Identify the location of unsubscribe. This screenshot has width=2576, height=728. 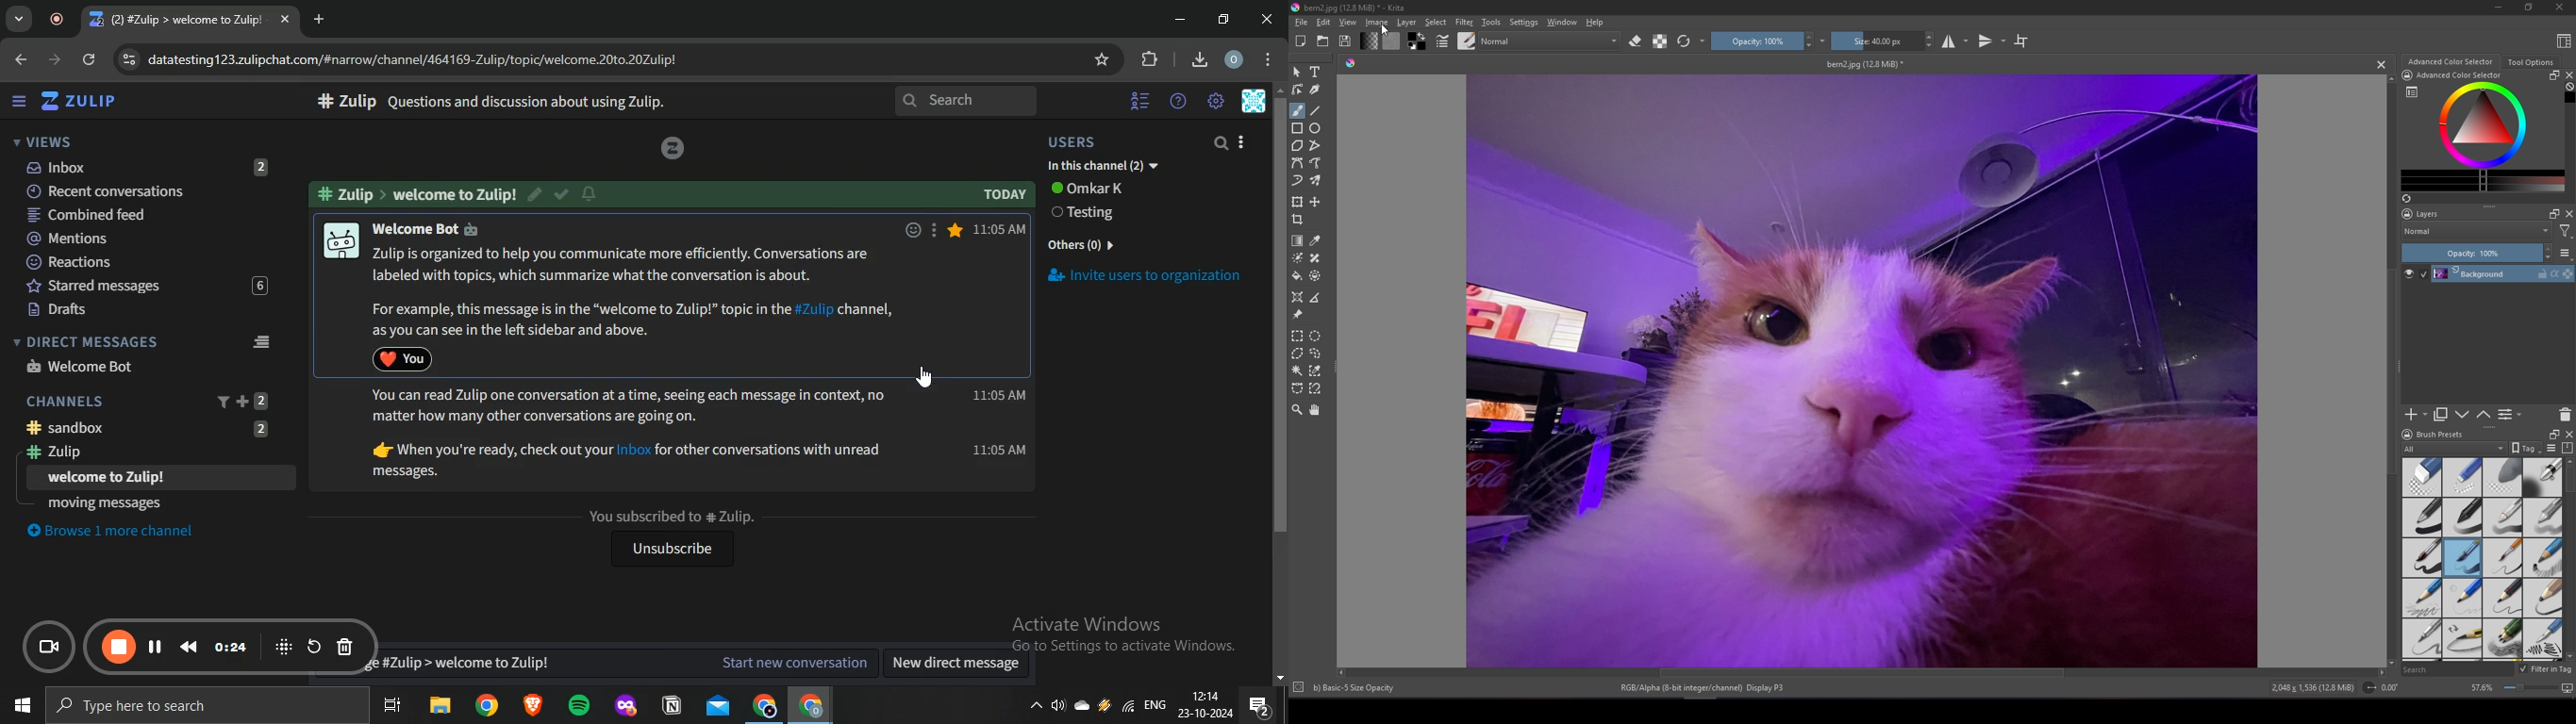
(669, 551).